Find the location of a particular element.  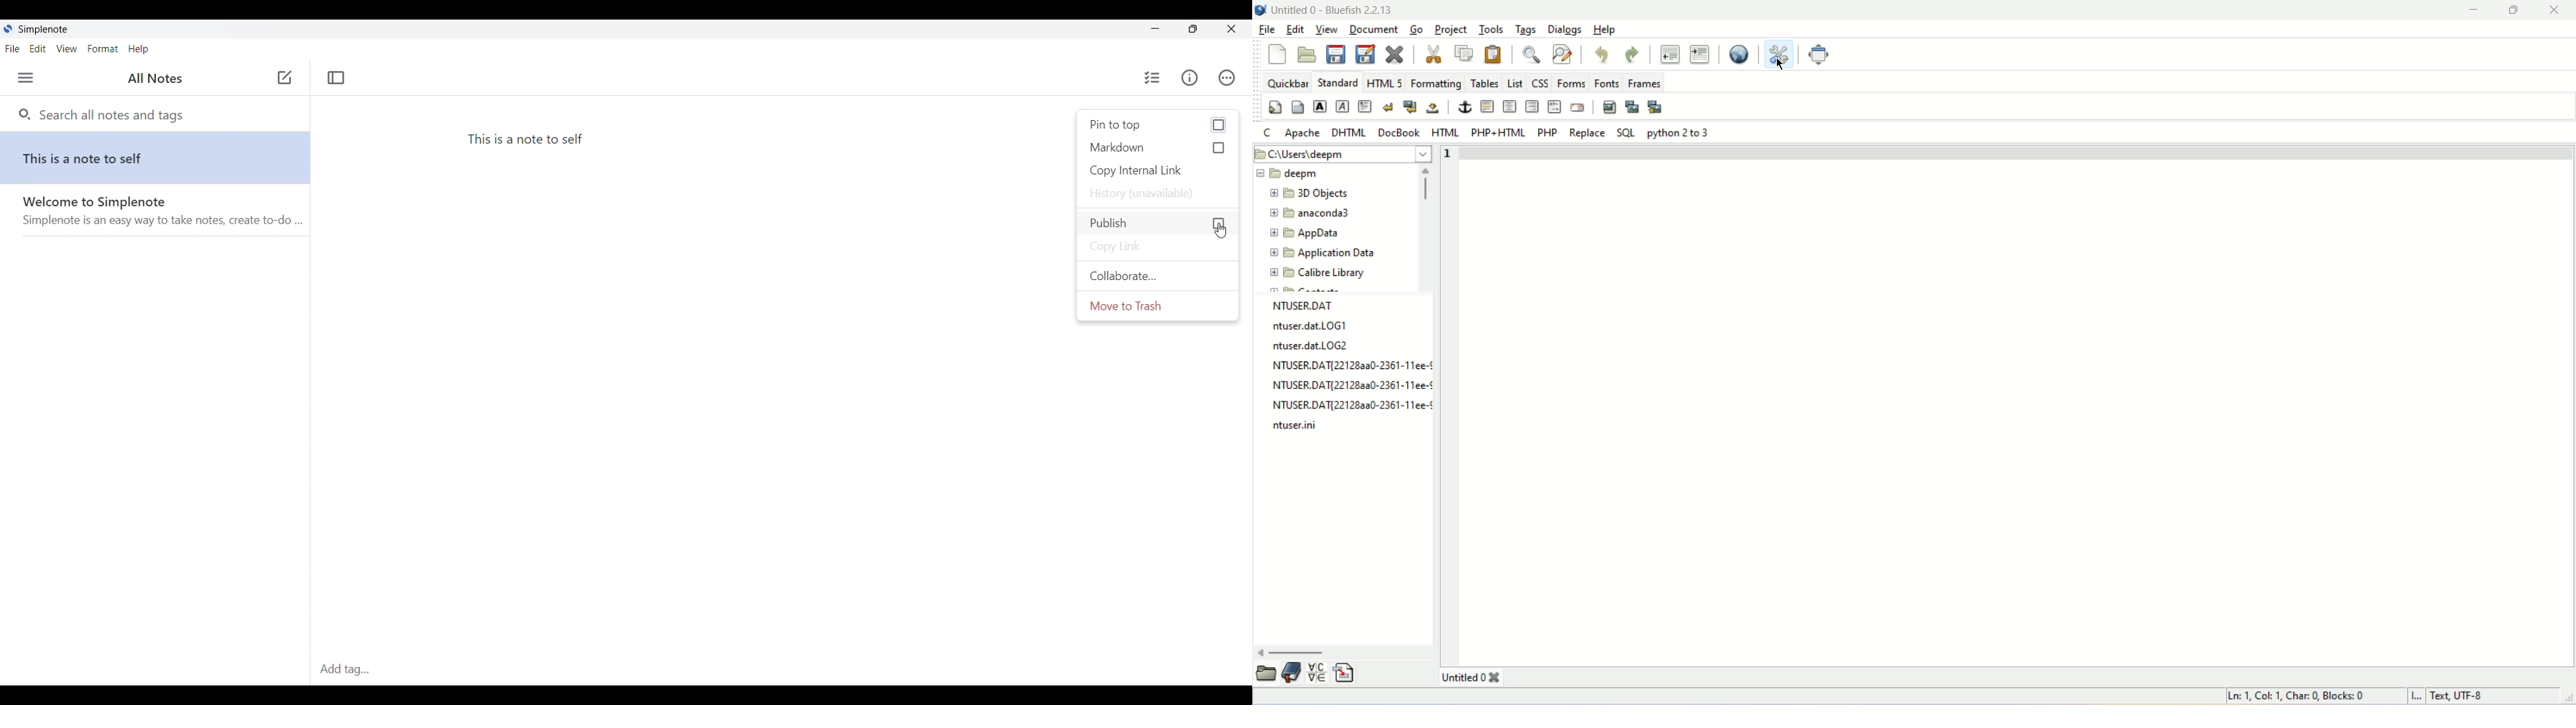

Move to trash is located at coordinates (1157, 306).